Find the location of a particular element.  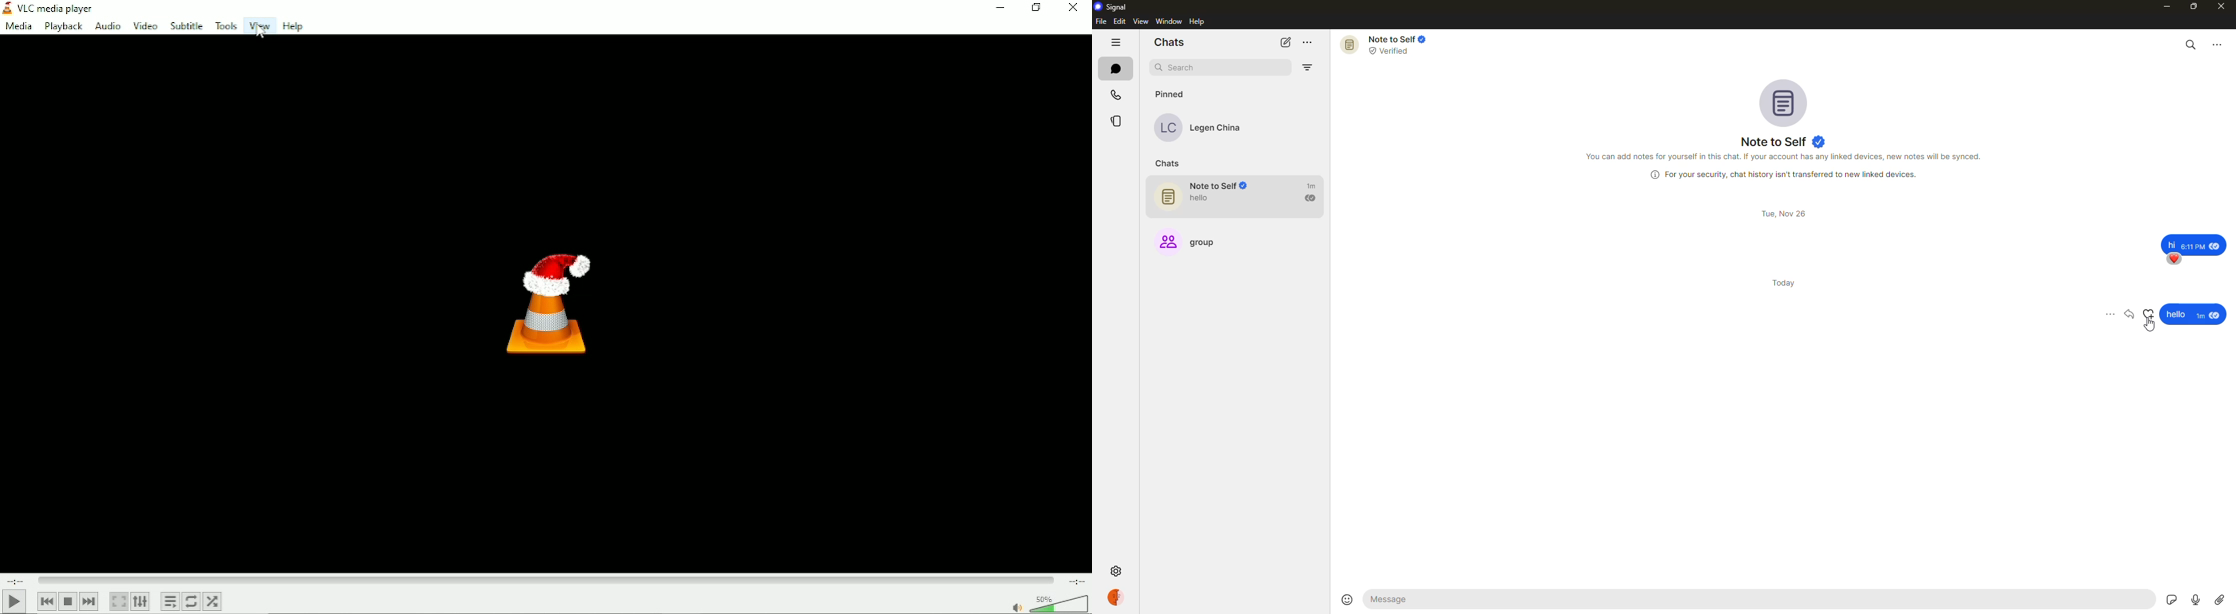

Toggle between loop all, loop one and no loop is located at coordinates (190, 602).